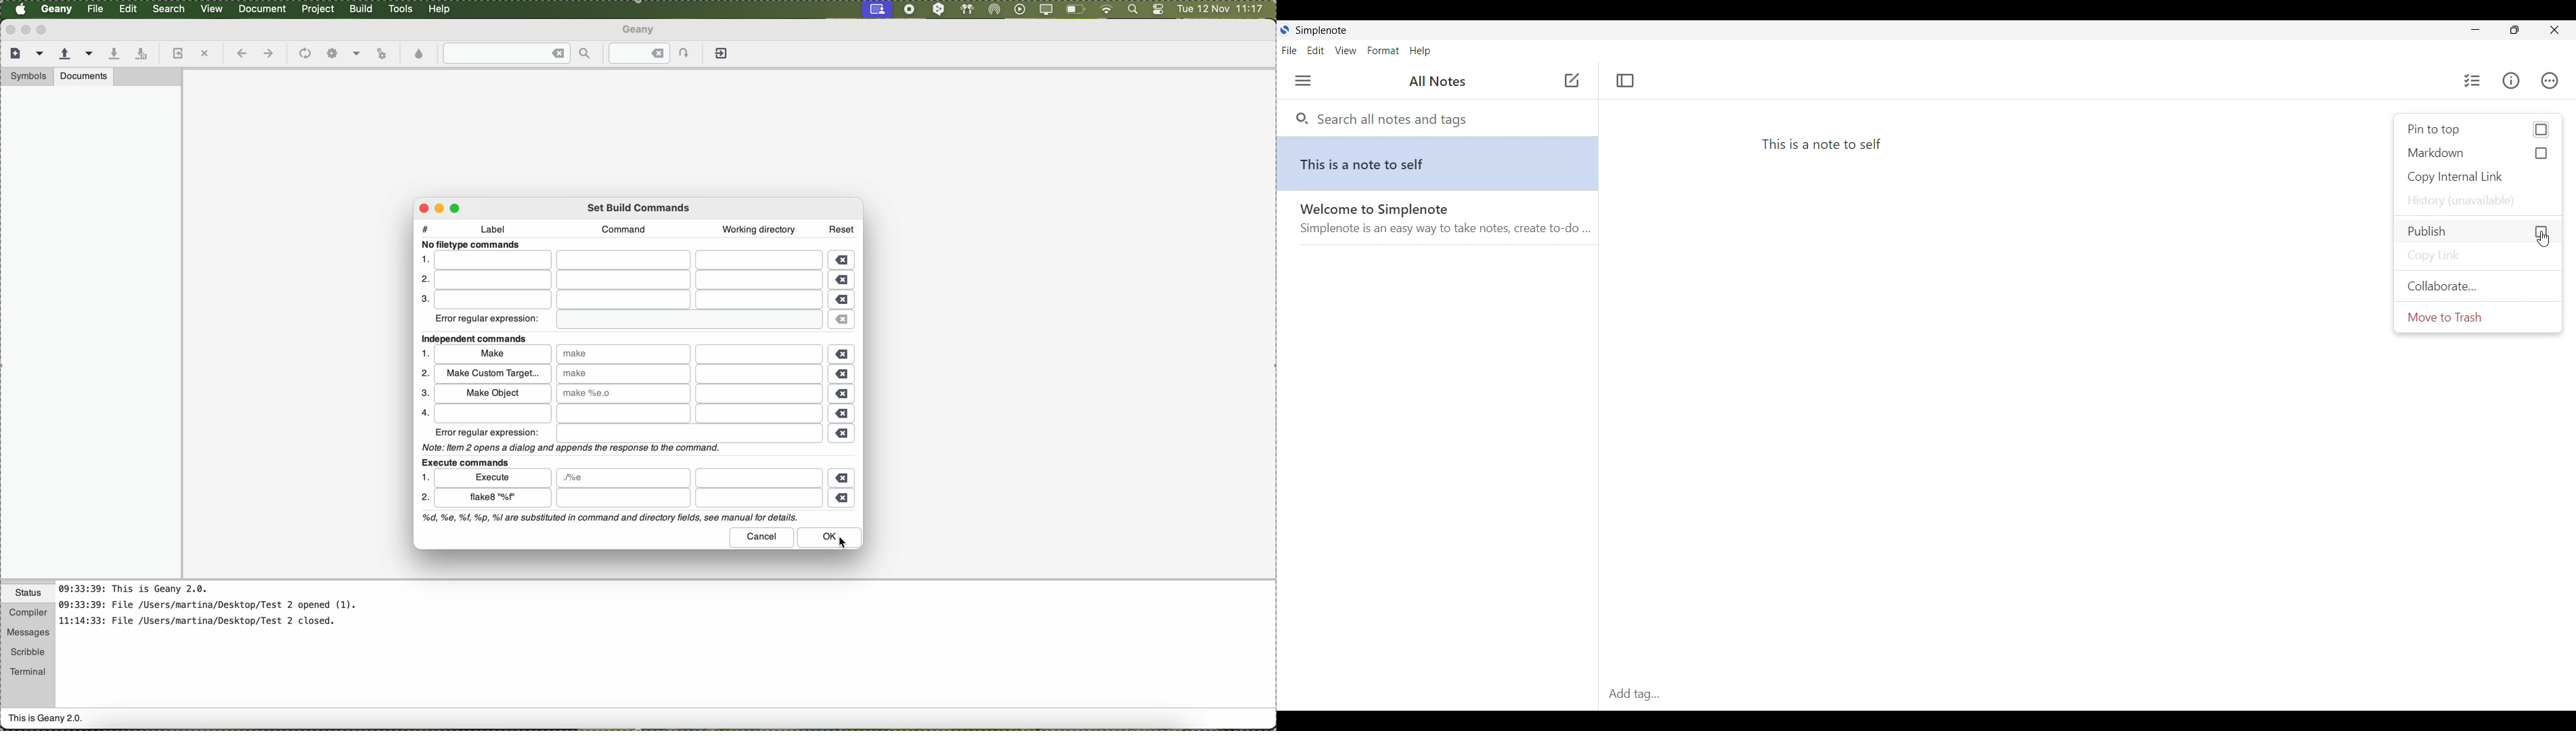  Describe the element at coordinates (1639, 694) in the screenshot. I see `Add tag` at that location.